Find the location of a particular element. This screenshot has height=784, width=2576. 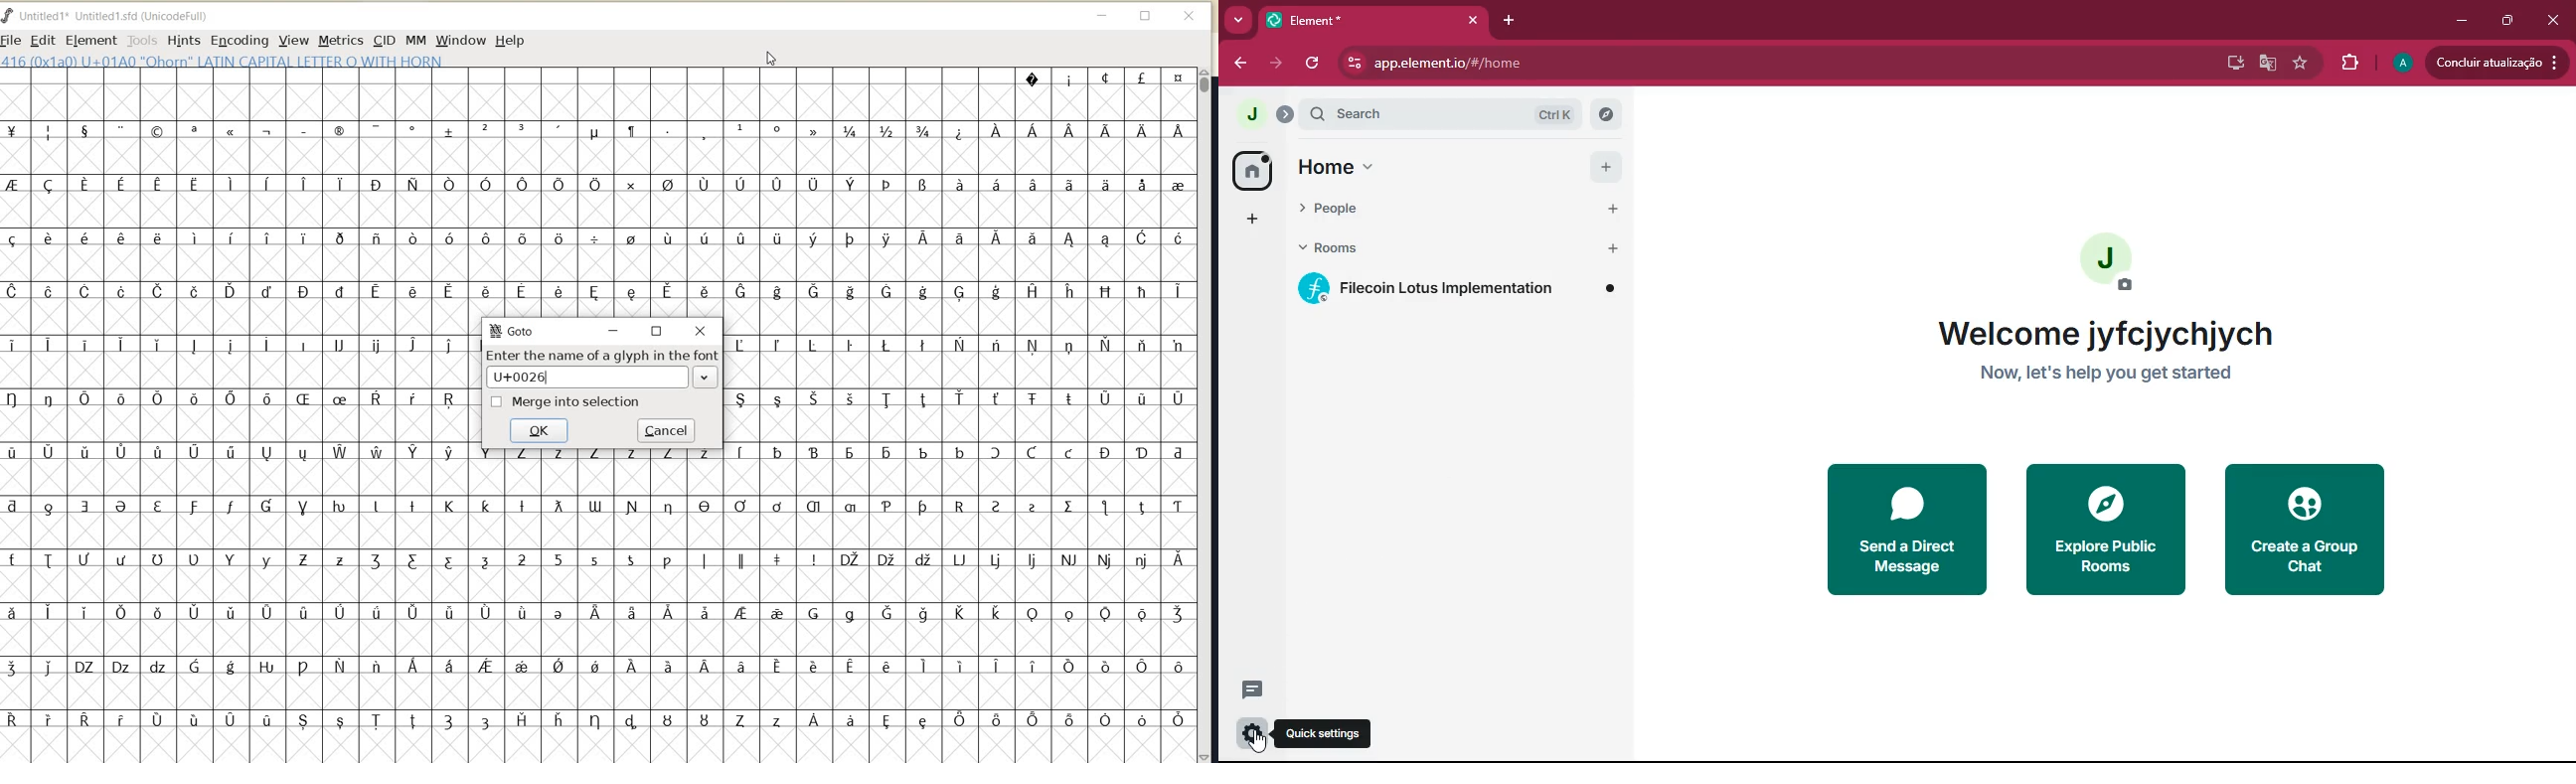

rooms is located at coordinates (1454, 250).